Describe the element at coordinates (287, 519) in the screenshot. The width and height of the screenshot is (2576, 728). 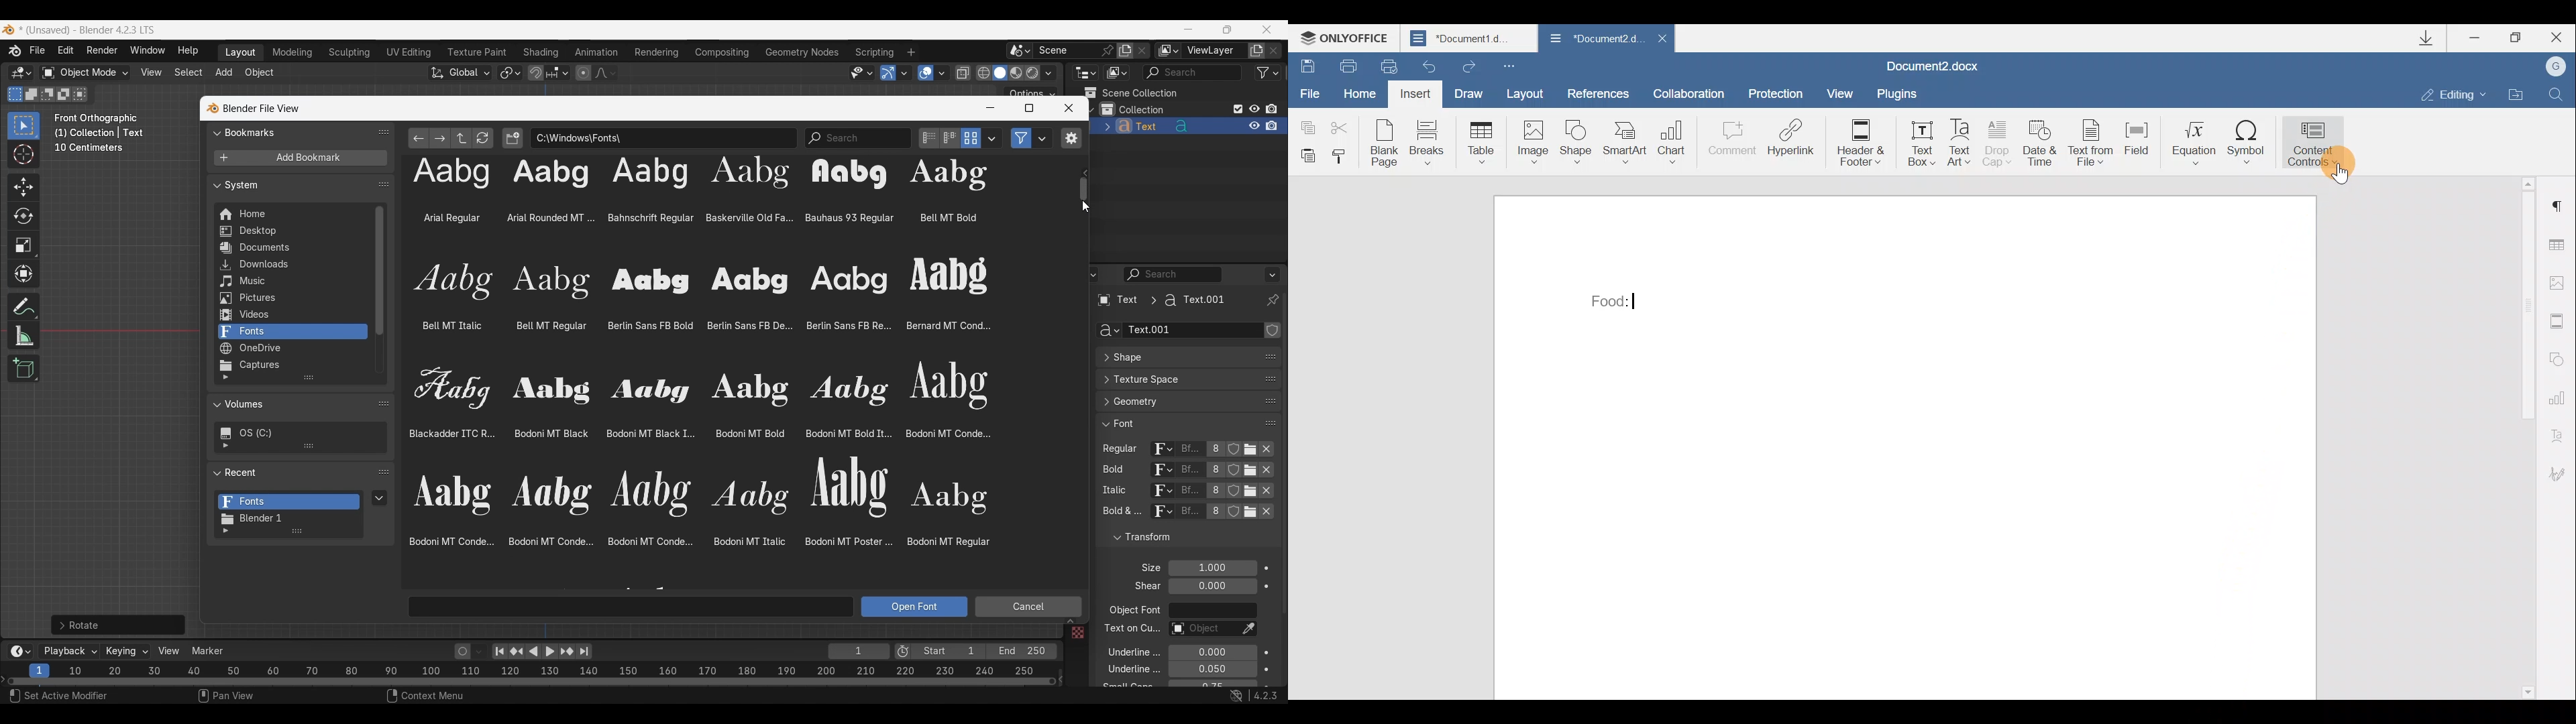
I see `Blender 1 folder` at that location.